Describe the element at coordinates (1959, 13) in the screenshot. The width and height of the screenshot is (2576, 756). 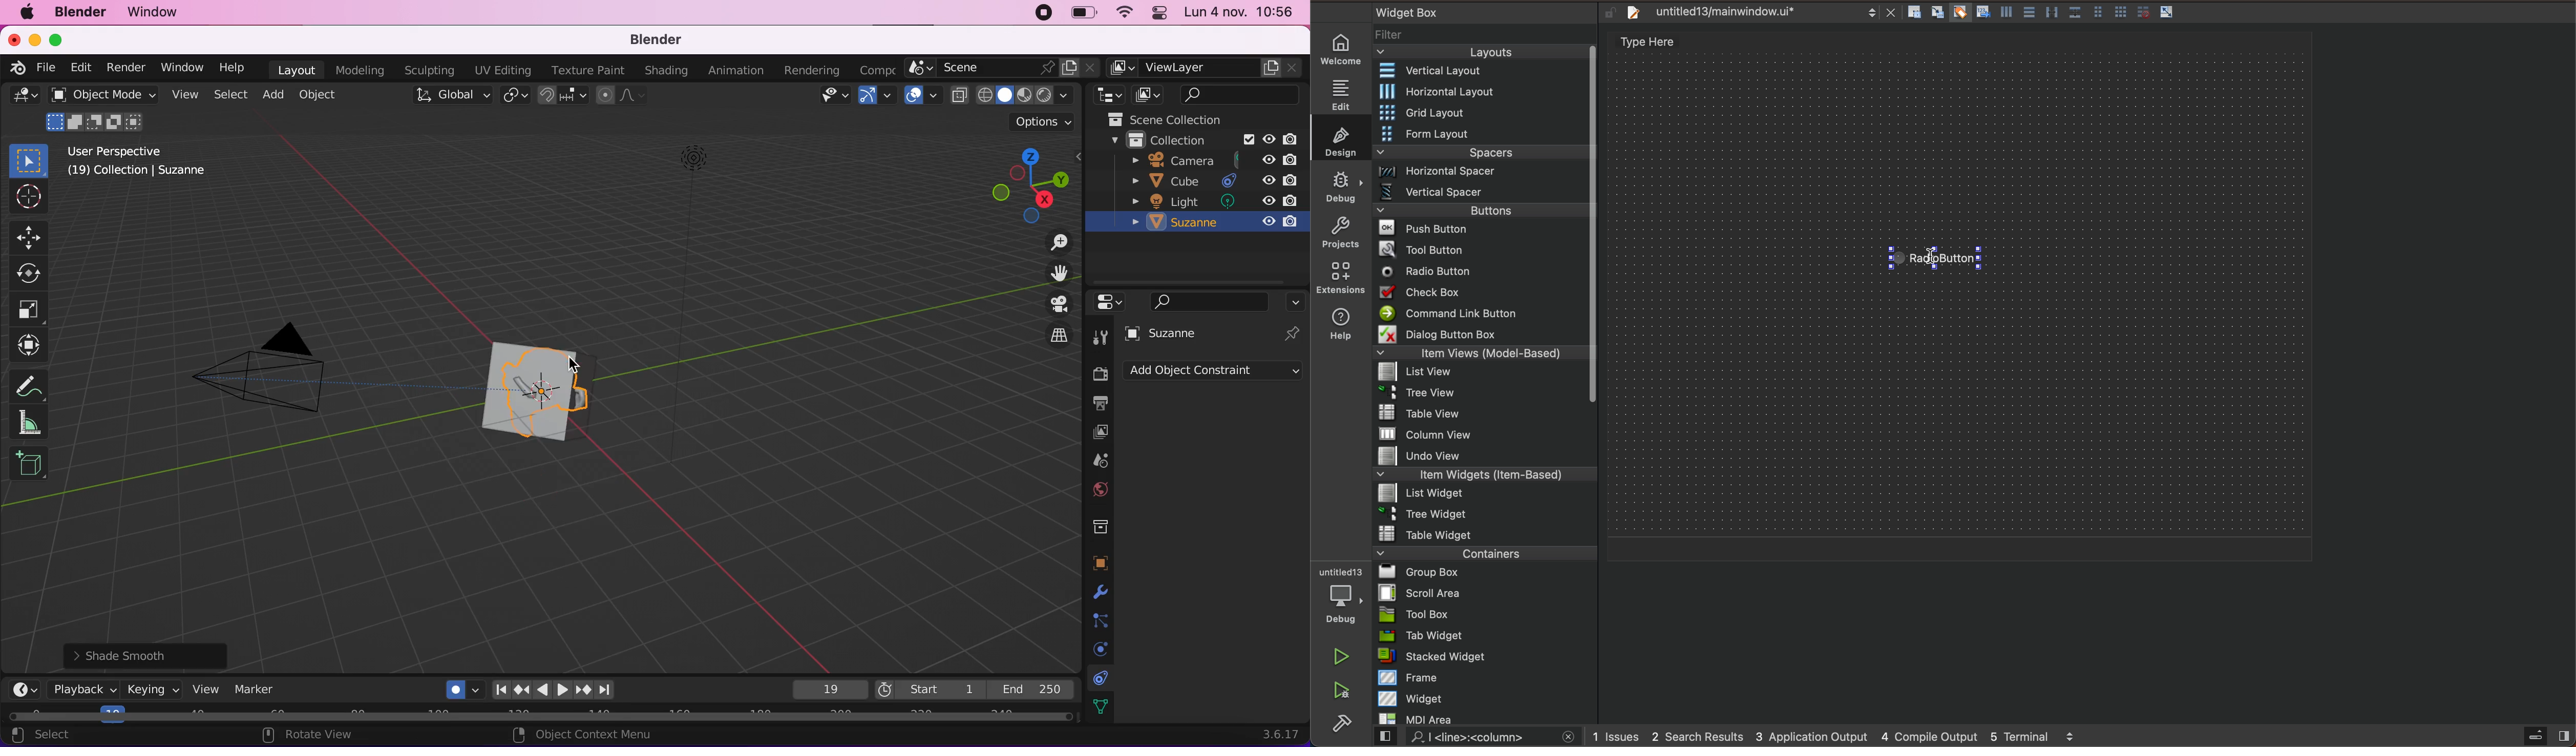
I see `` at that location.